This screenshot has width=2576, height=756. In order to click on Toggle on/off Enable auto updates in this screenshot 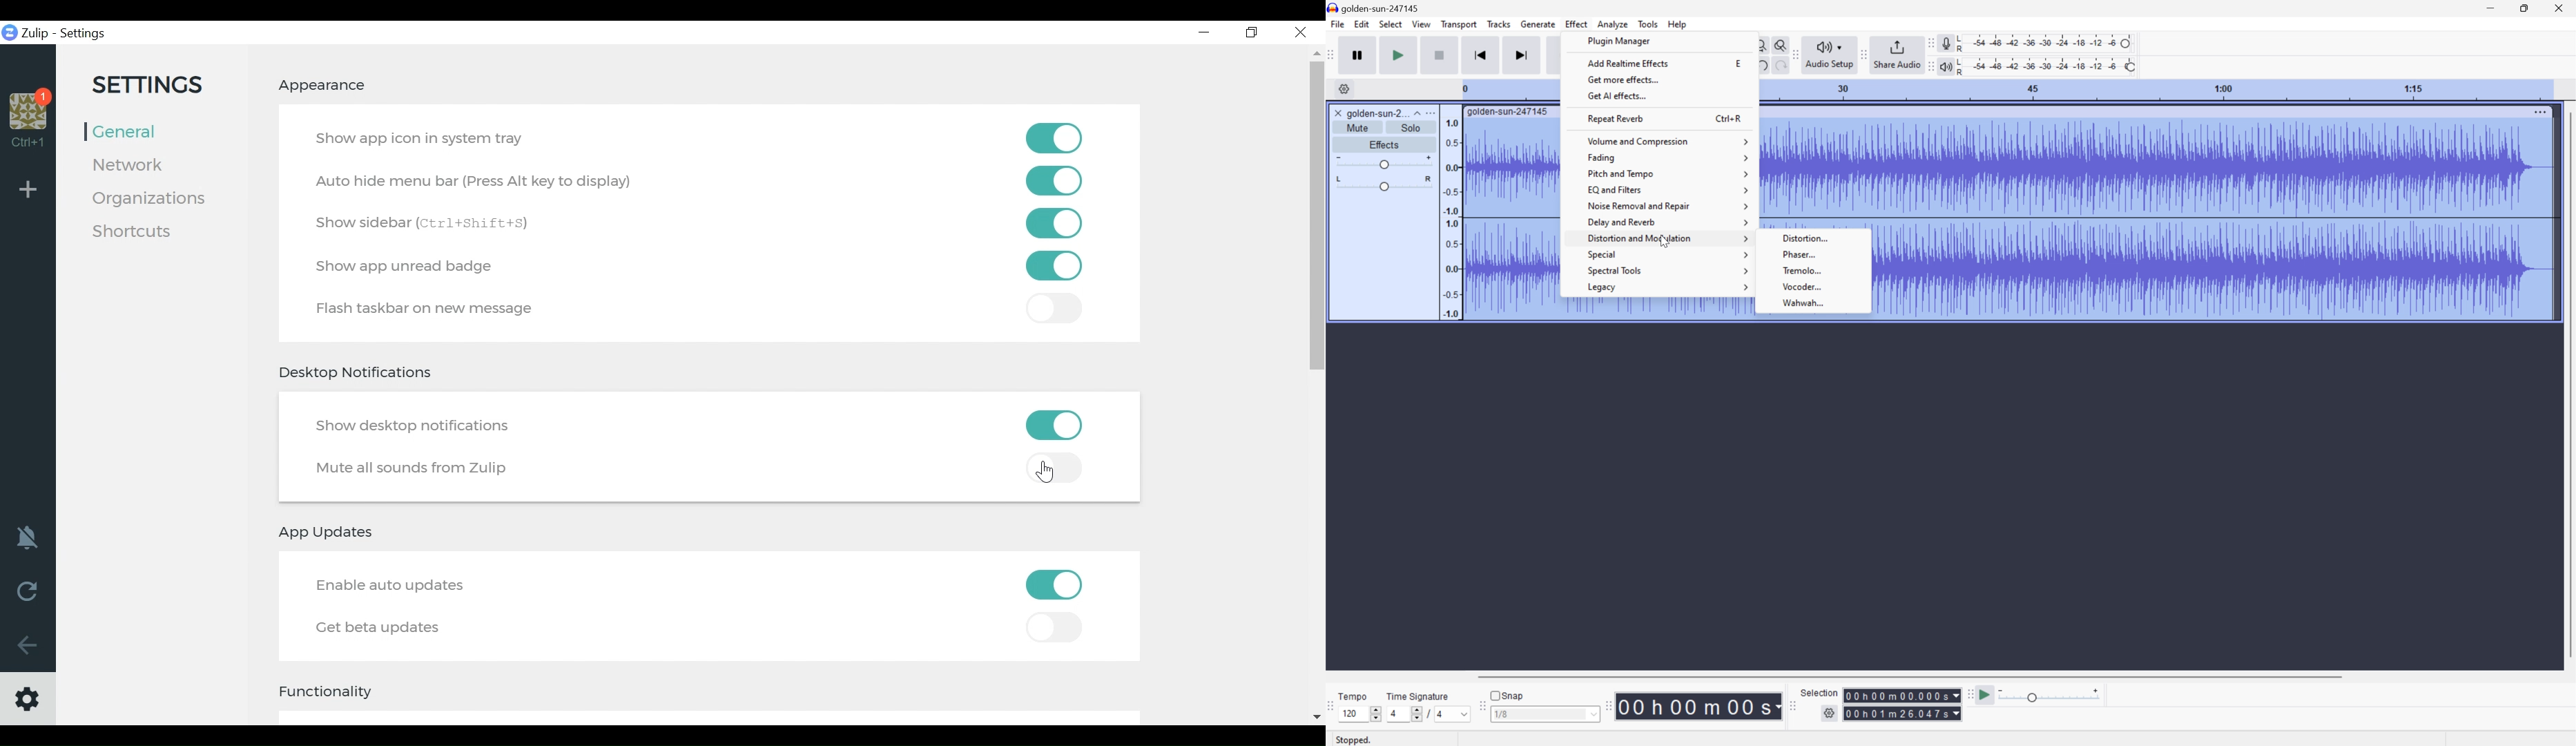, I will do `click(1054, 584)`.